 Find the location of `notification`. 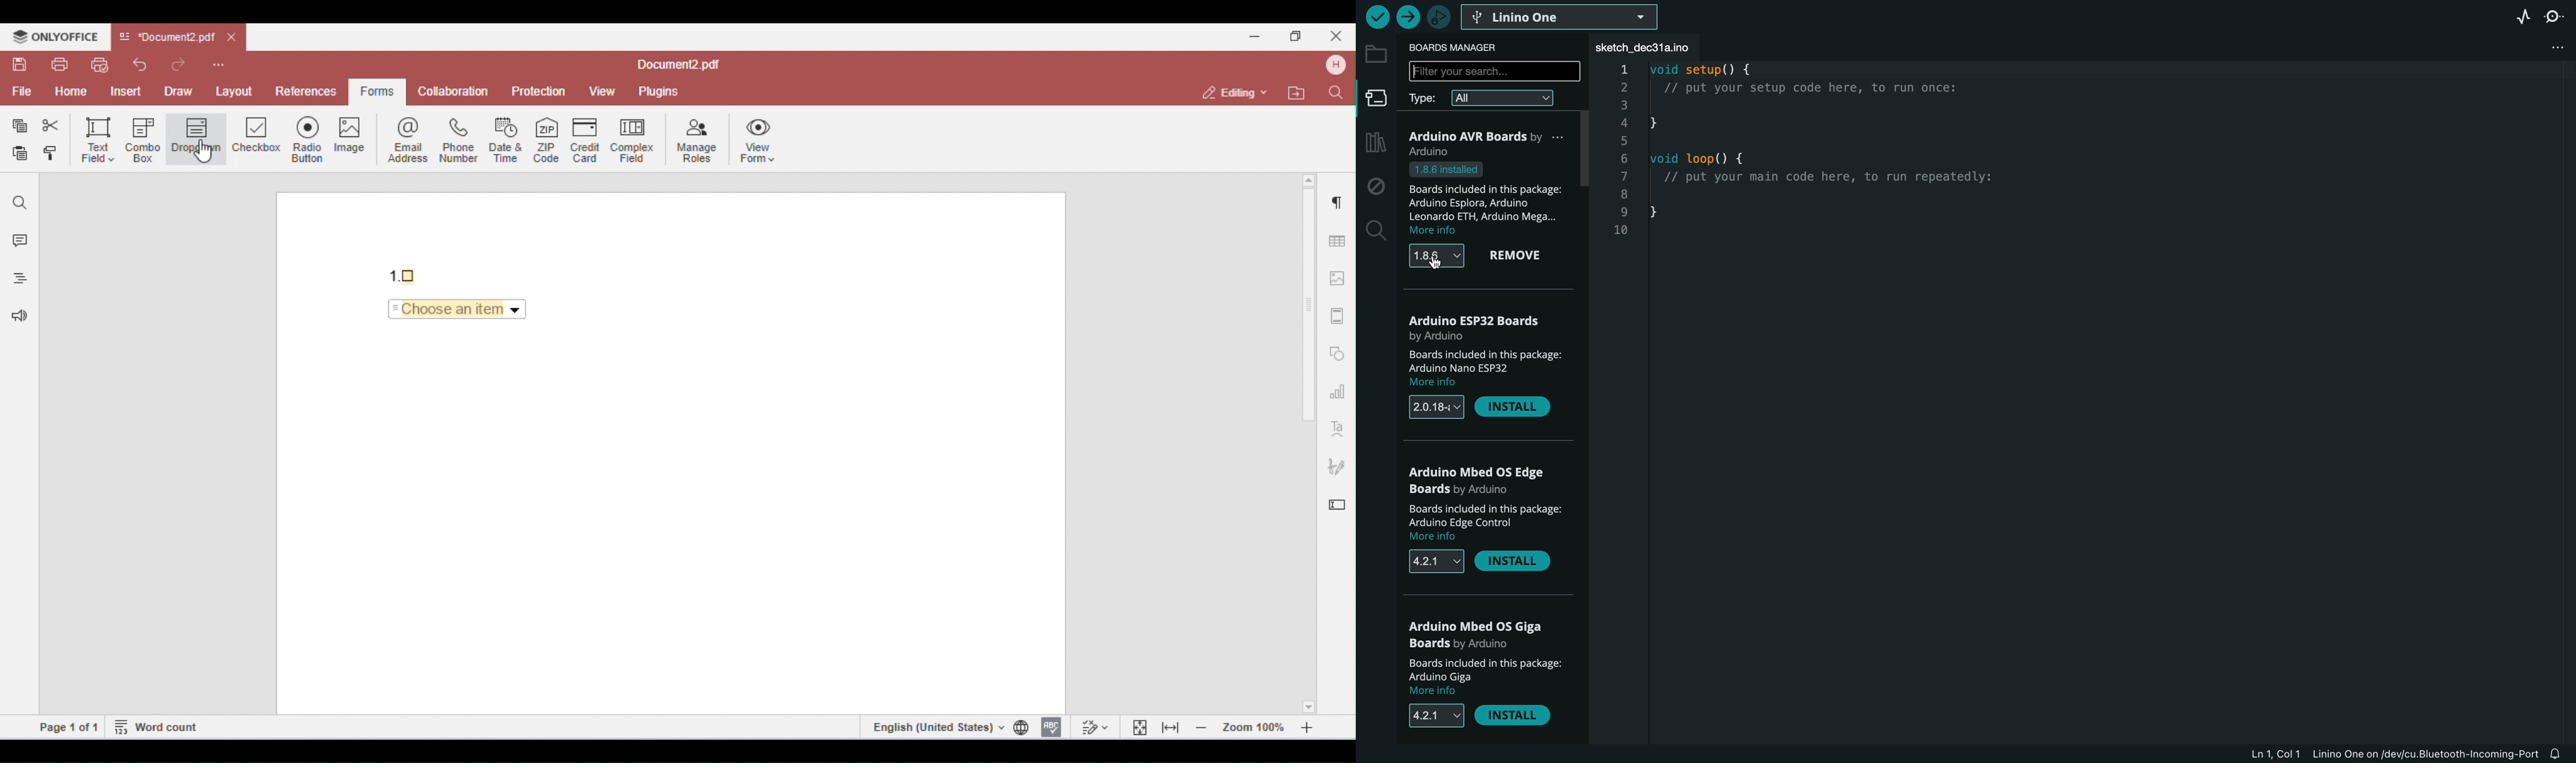

notification is located at coordinates (2562, 754).